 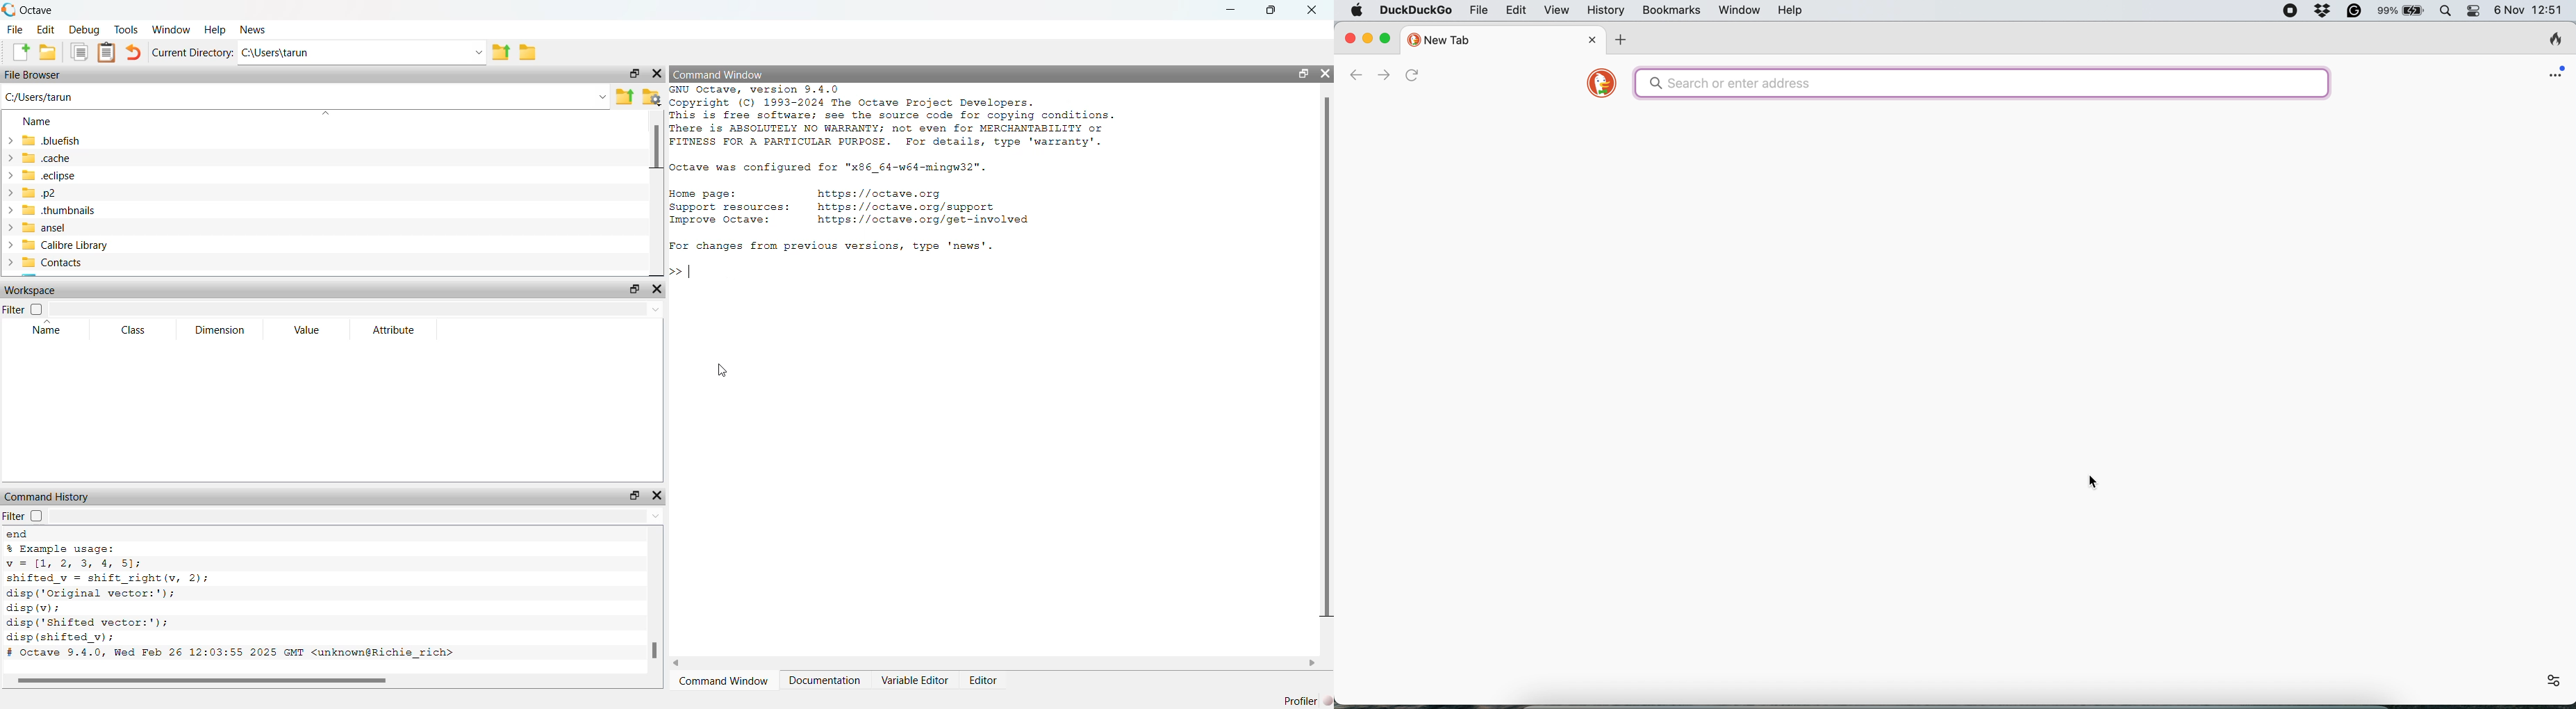 What do you see at coordinates (654, 630) in the screenshot?
I see `scrollbar` at bounding box center [654, 630].